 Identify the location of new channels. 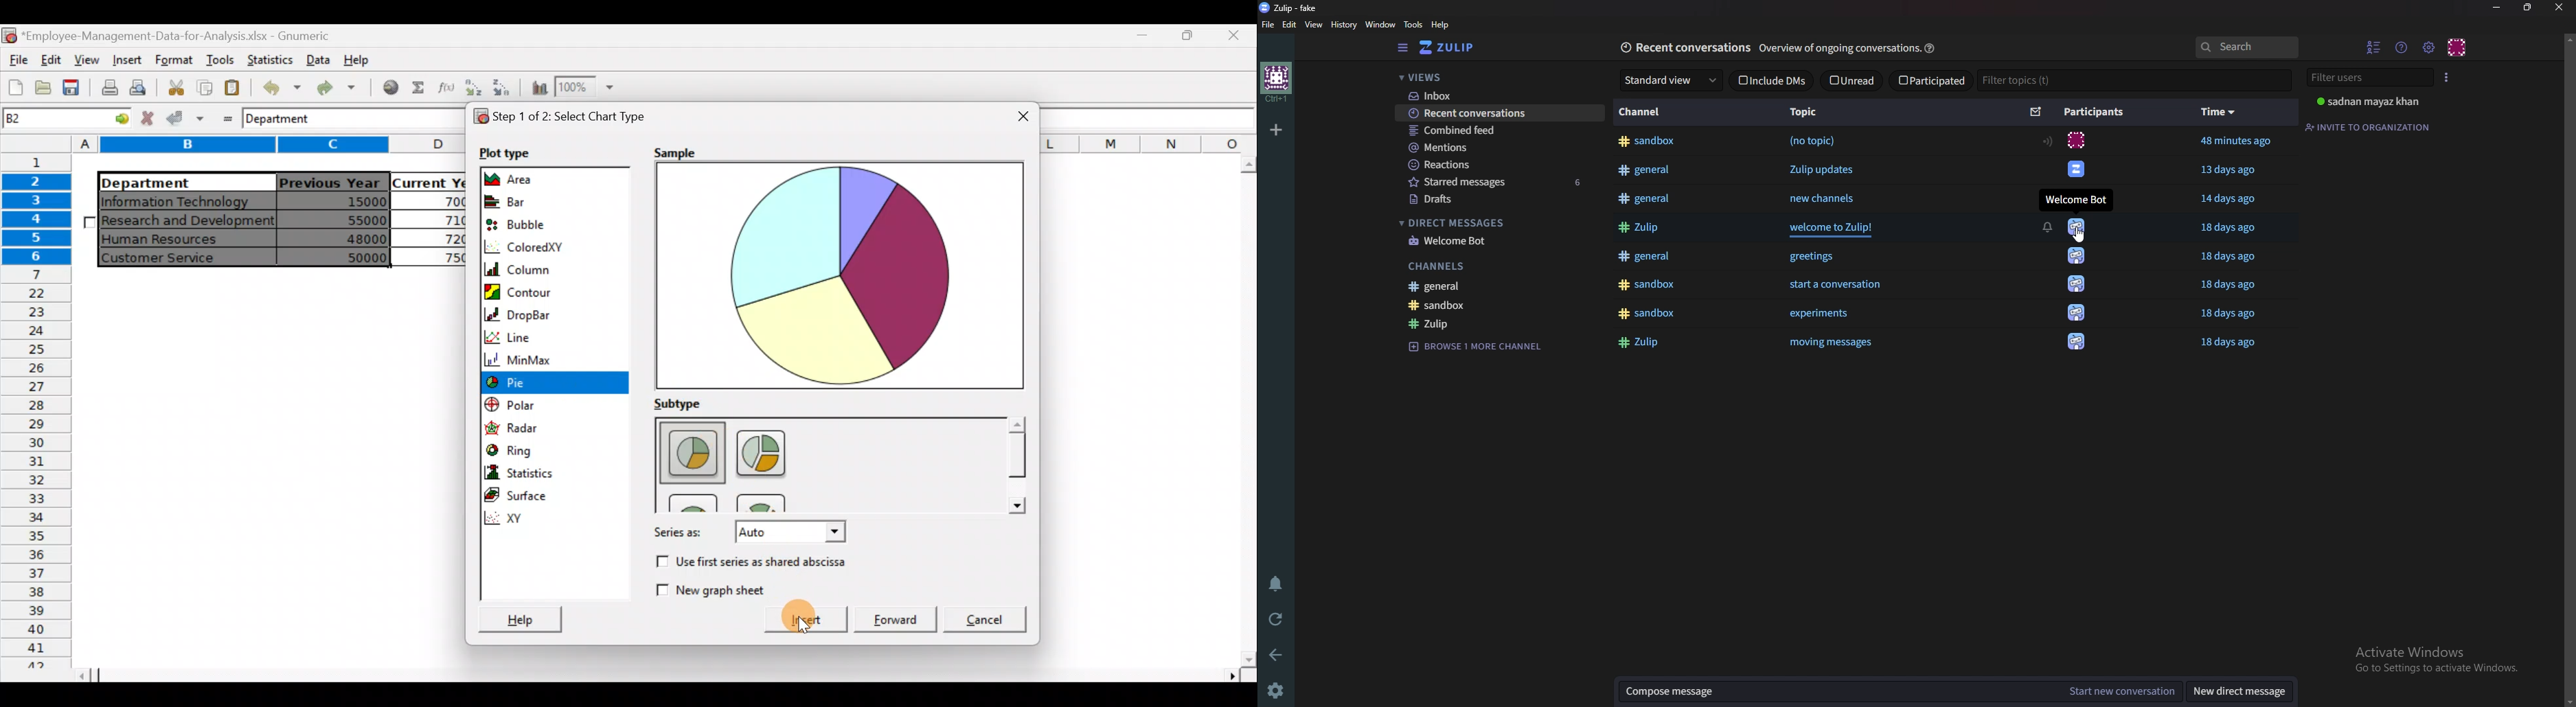
(1825, 198).